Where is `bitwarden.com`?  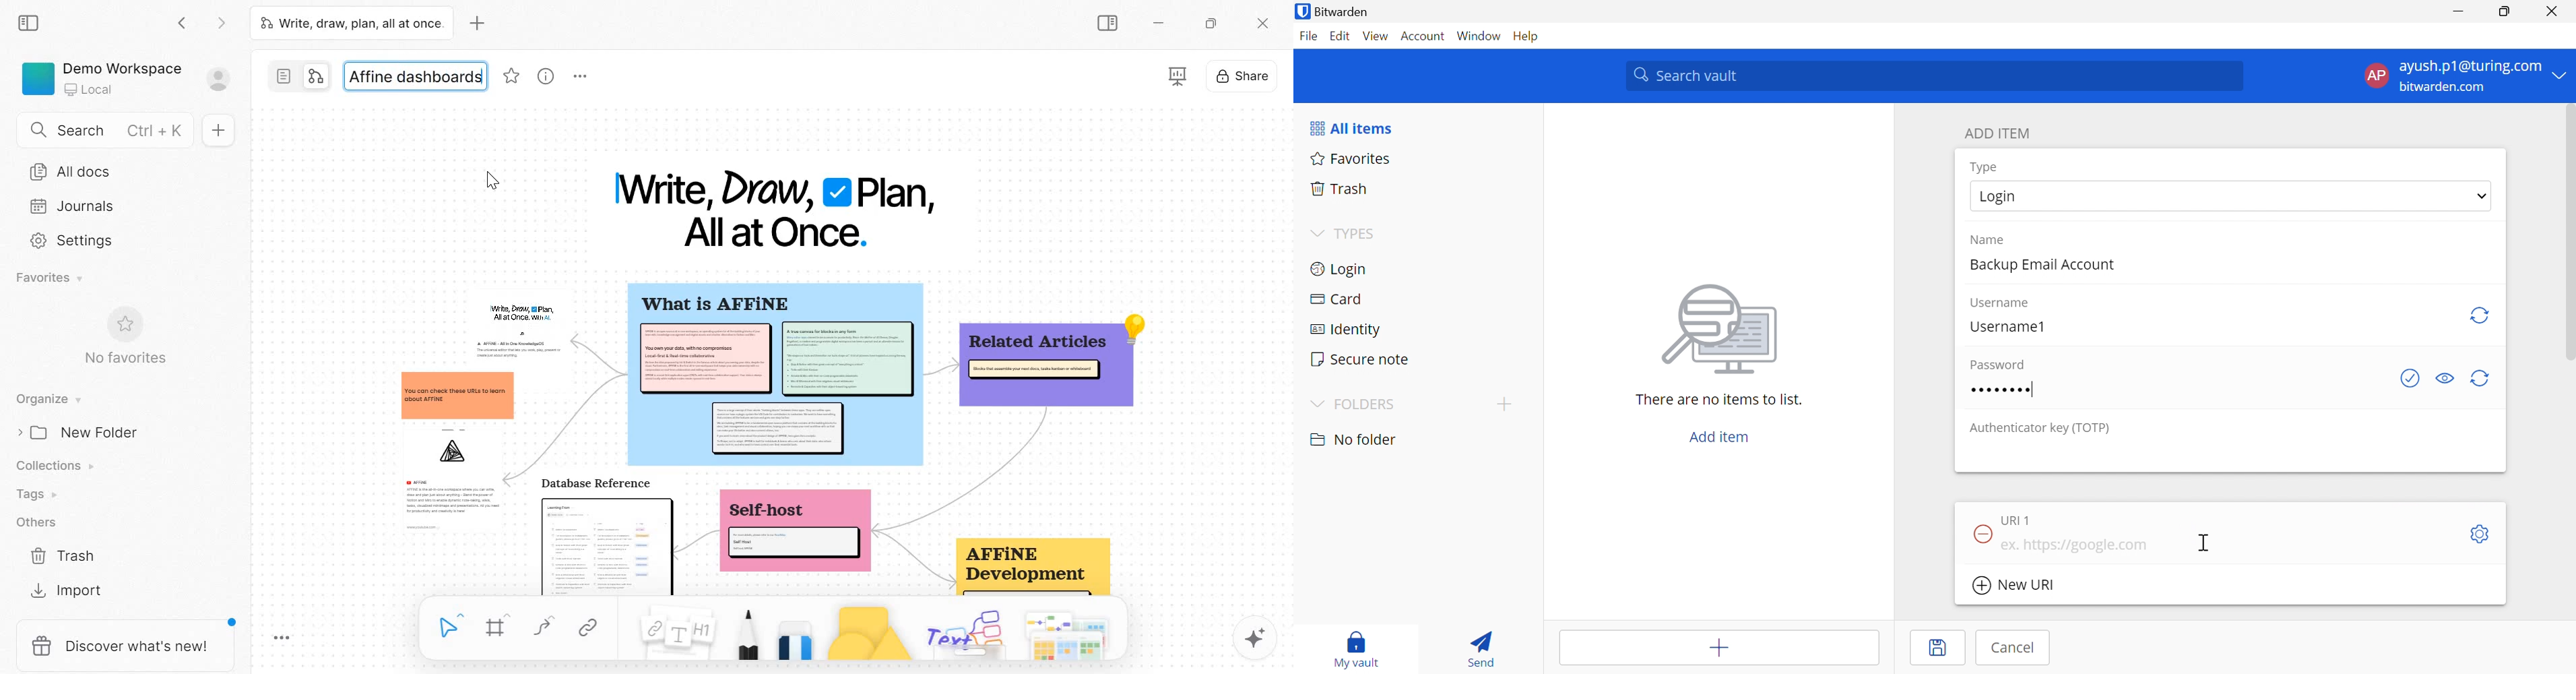 bitwarden.com is located at coordinates (2446, 88).